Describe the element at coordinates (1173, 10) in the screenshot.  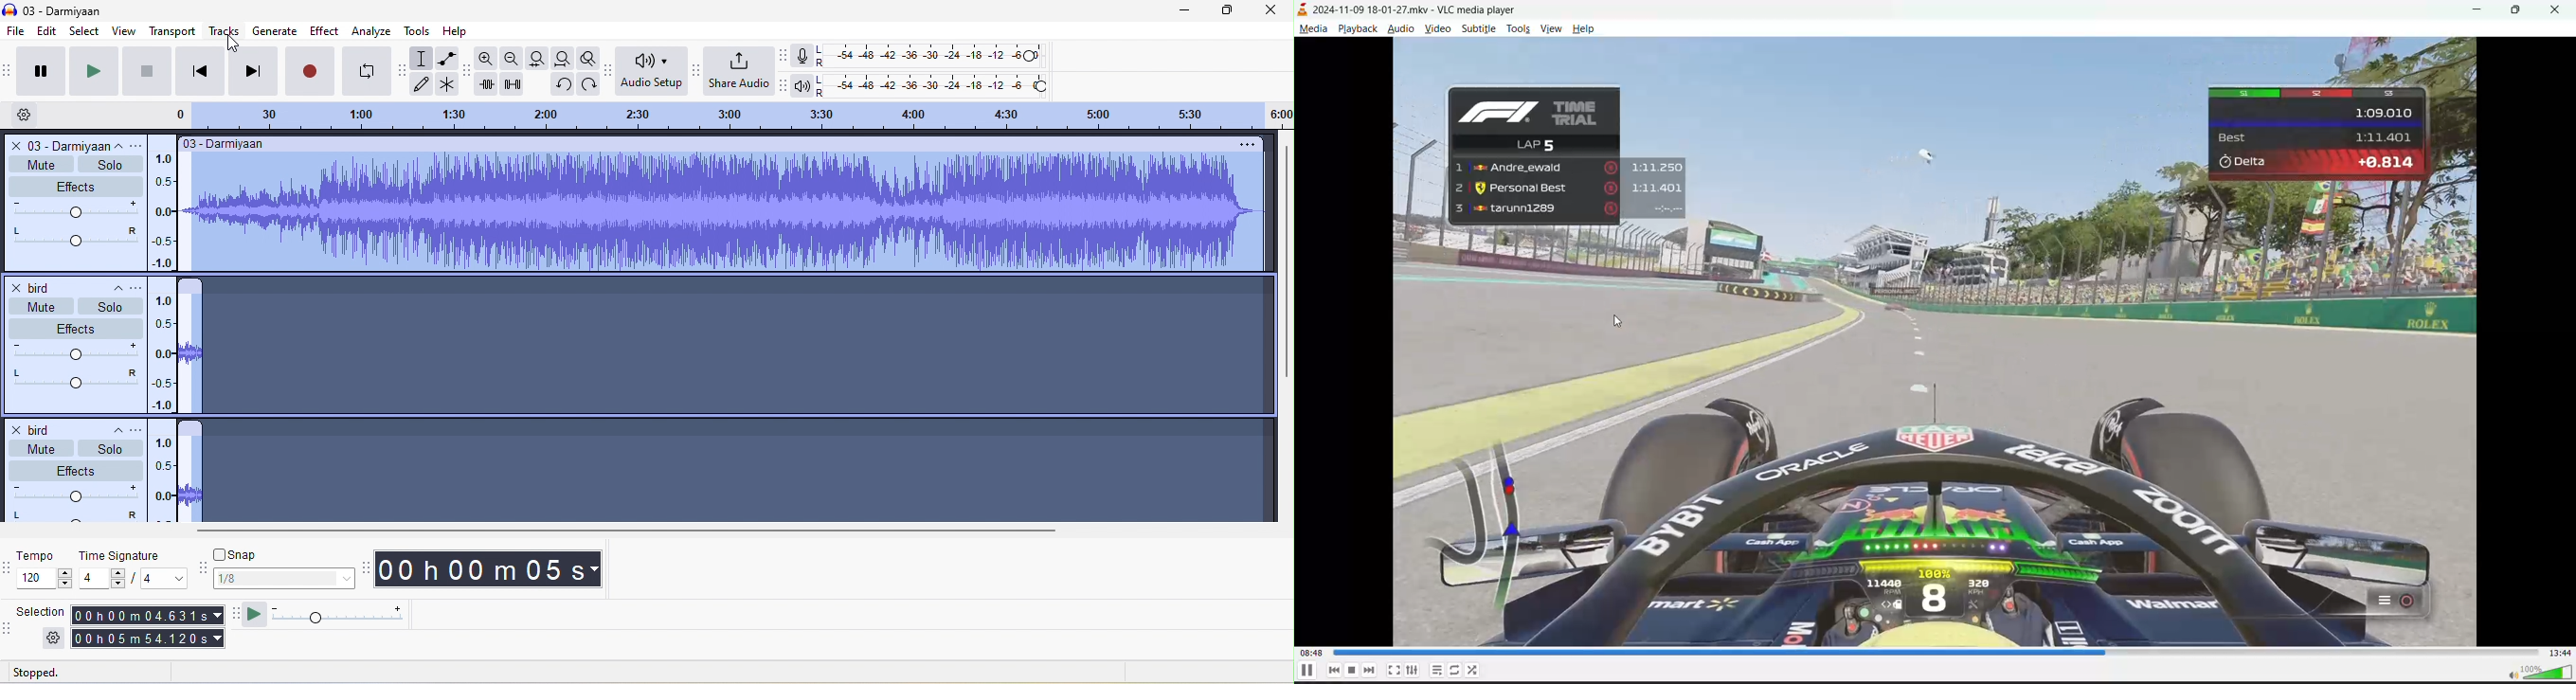
I see `minimize` at that location.